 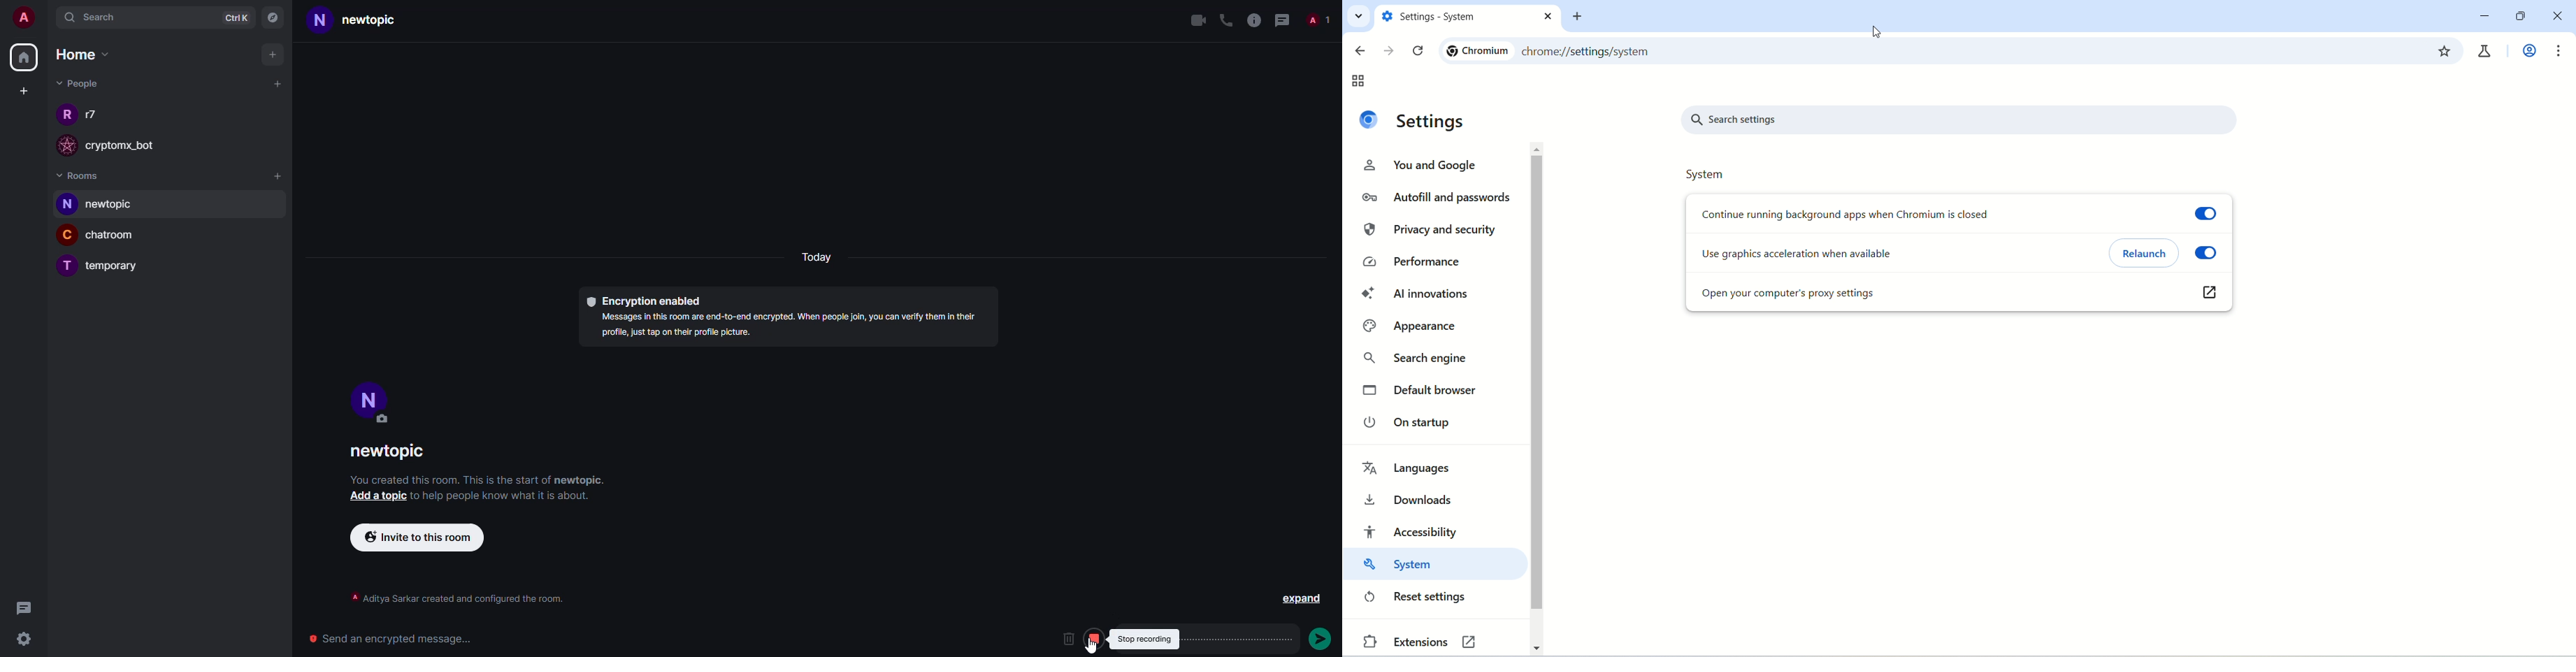 What do you see at coordinates (420, 537) in the screenshot?
I see `invite` at bounding box center [420, 537].